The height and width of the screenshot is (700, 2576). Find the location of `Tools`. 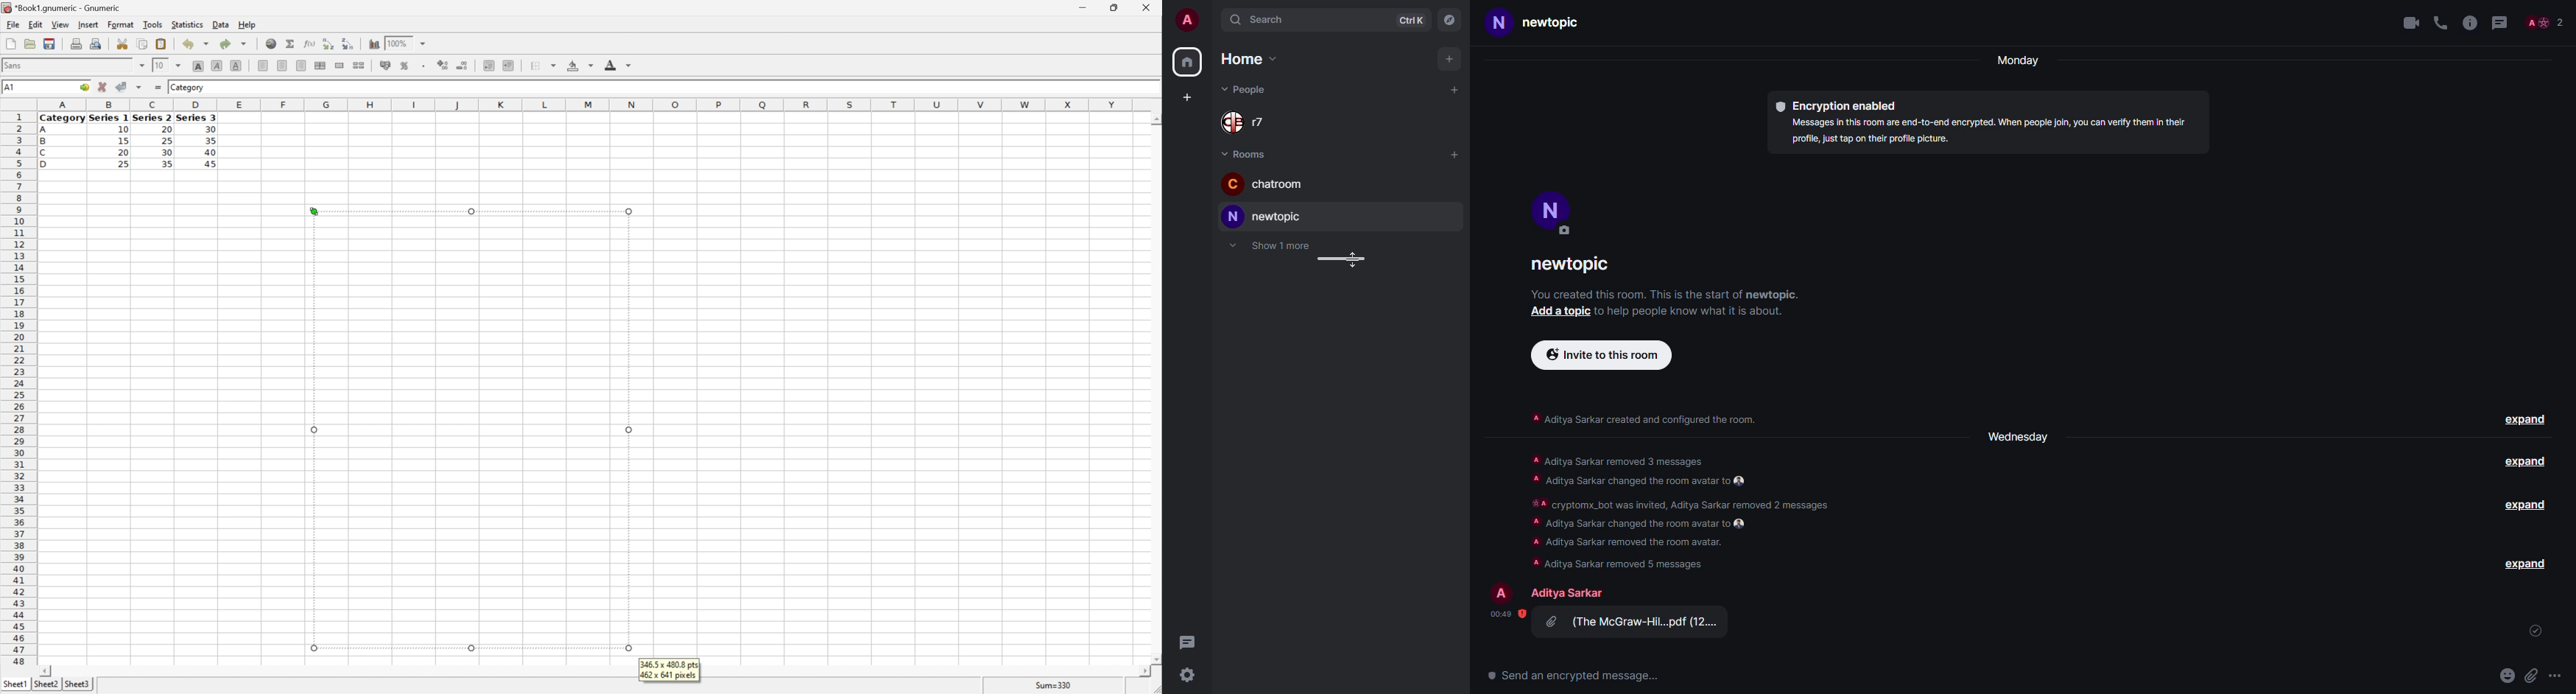

Tools is located at coordinates (153, 24).